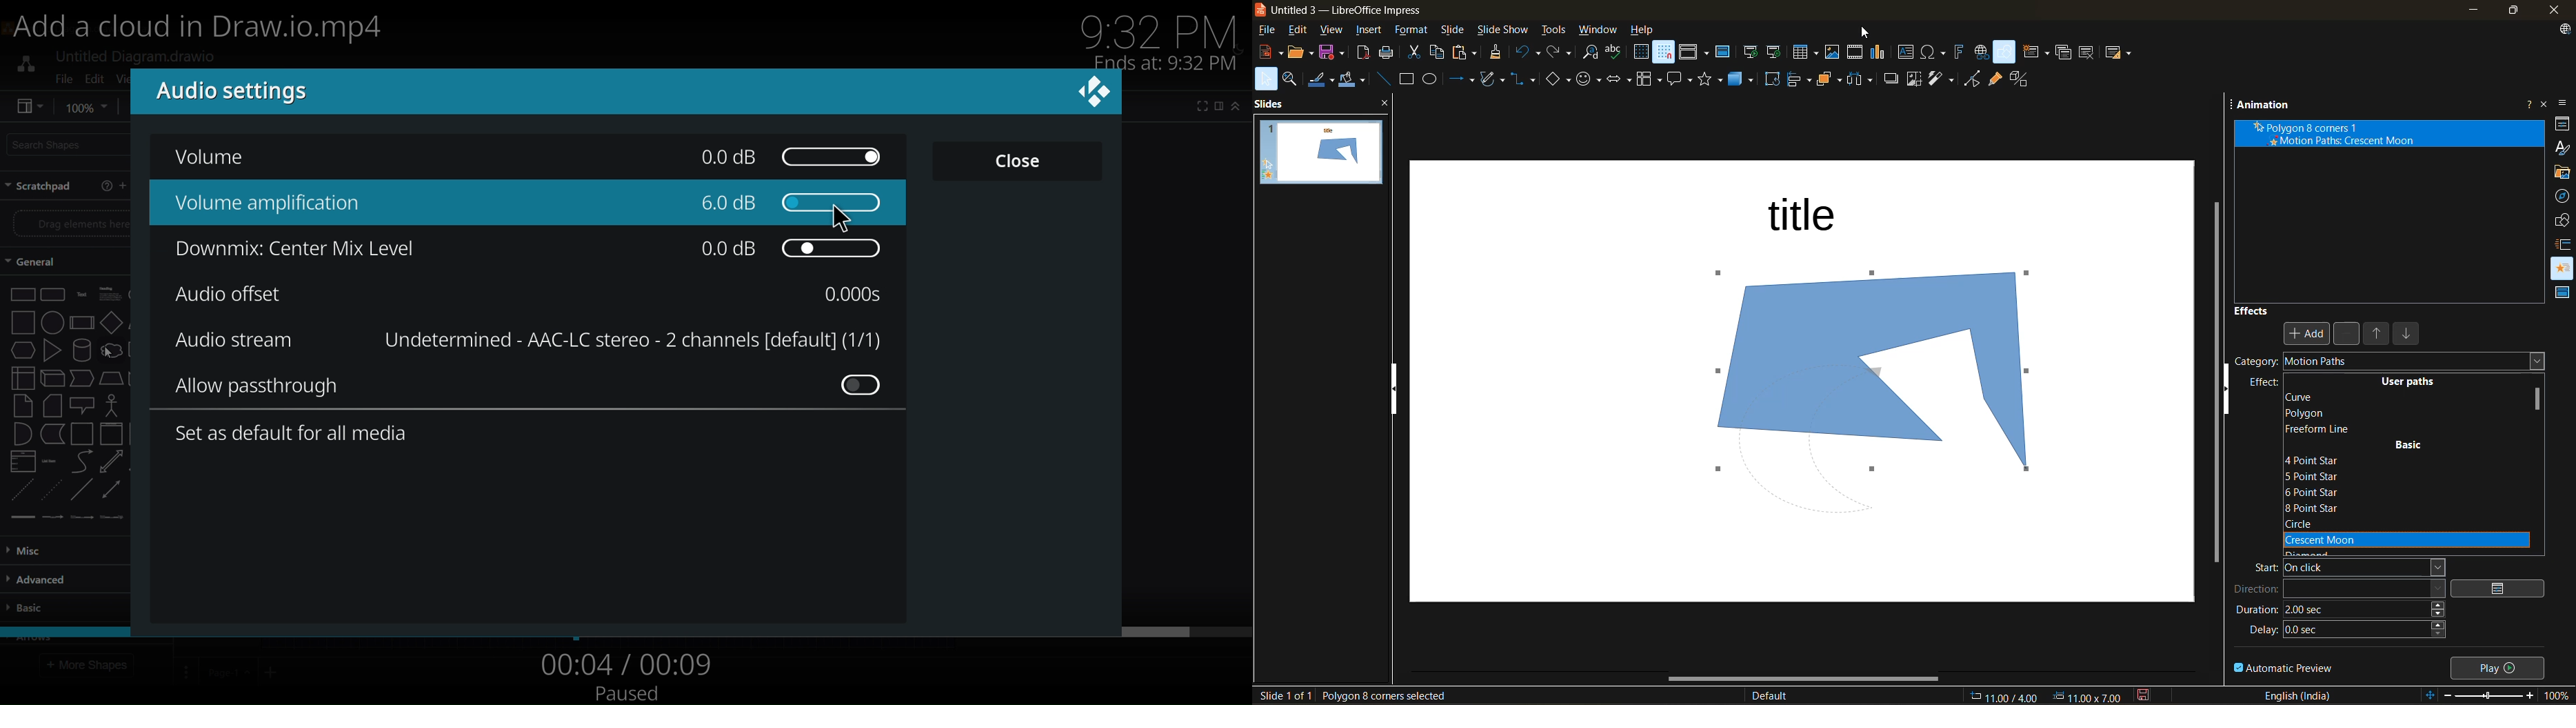 The image size is (2576, 728). Describe the element at coordinates (2392, 133) in the screenshot. I see `animation effect` at that location.